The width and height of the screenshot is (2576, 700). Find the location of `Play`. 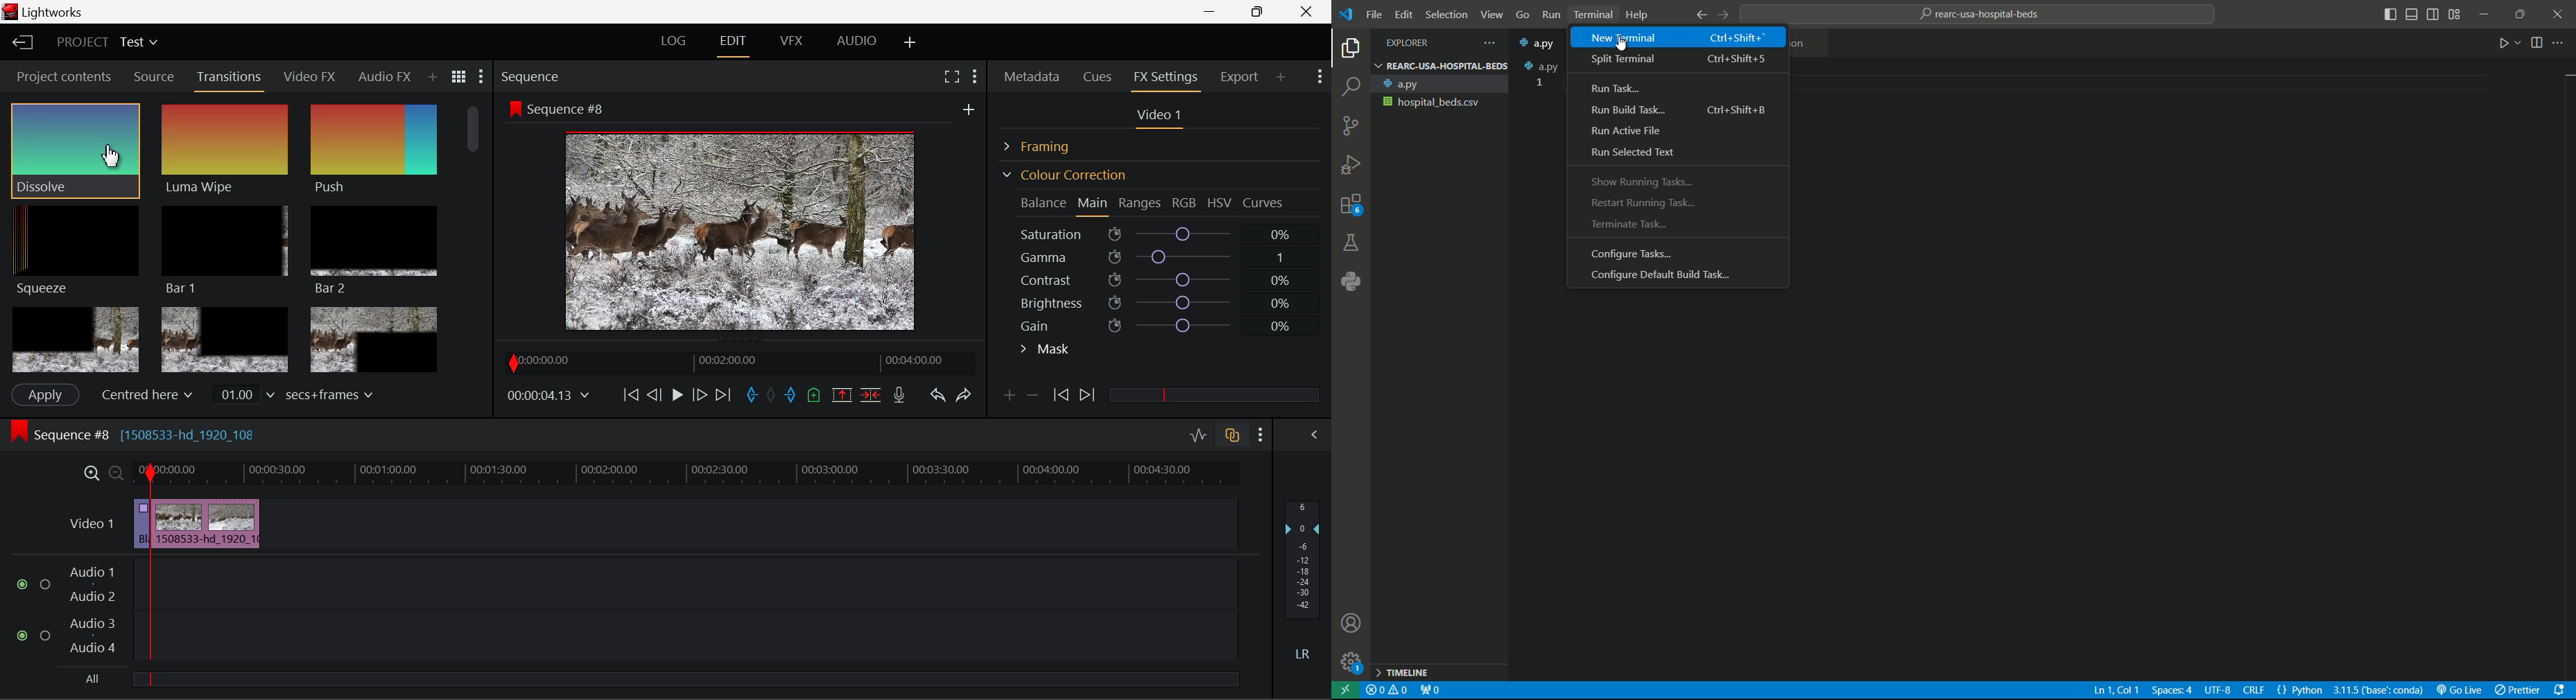

Play is located at coordinates (675, 396).